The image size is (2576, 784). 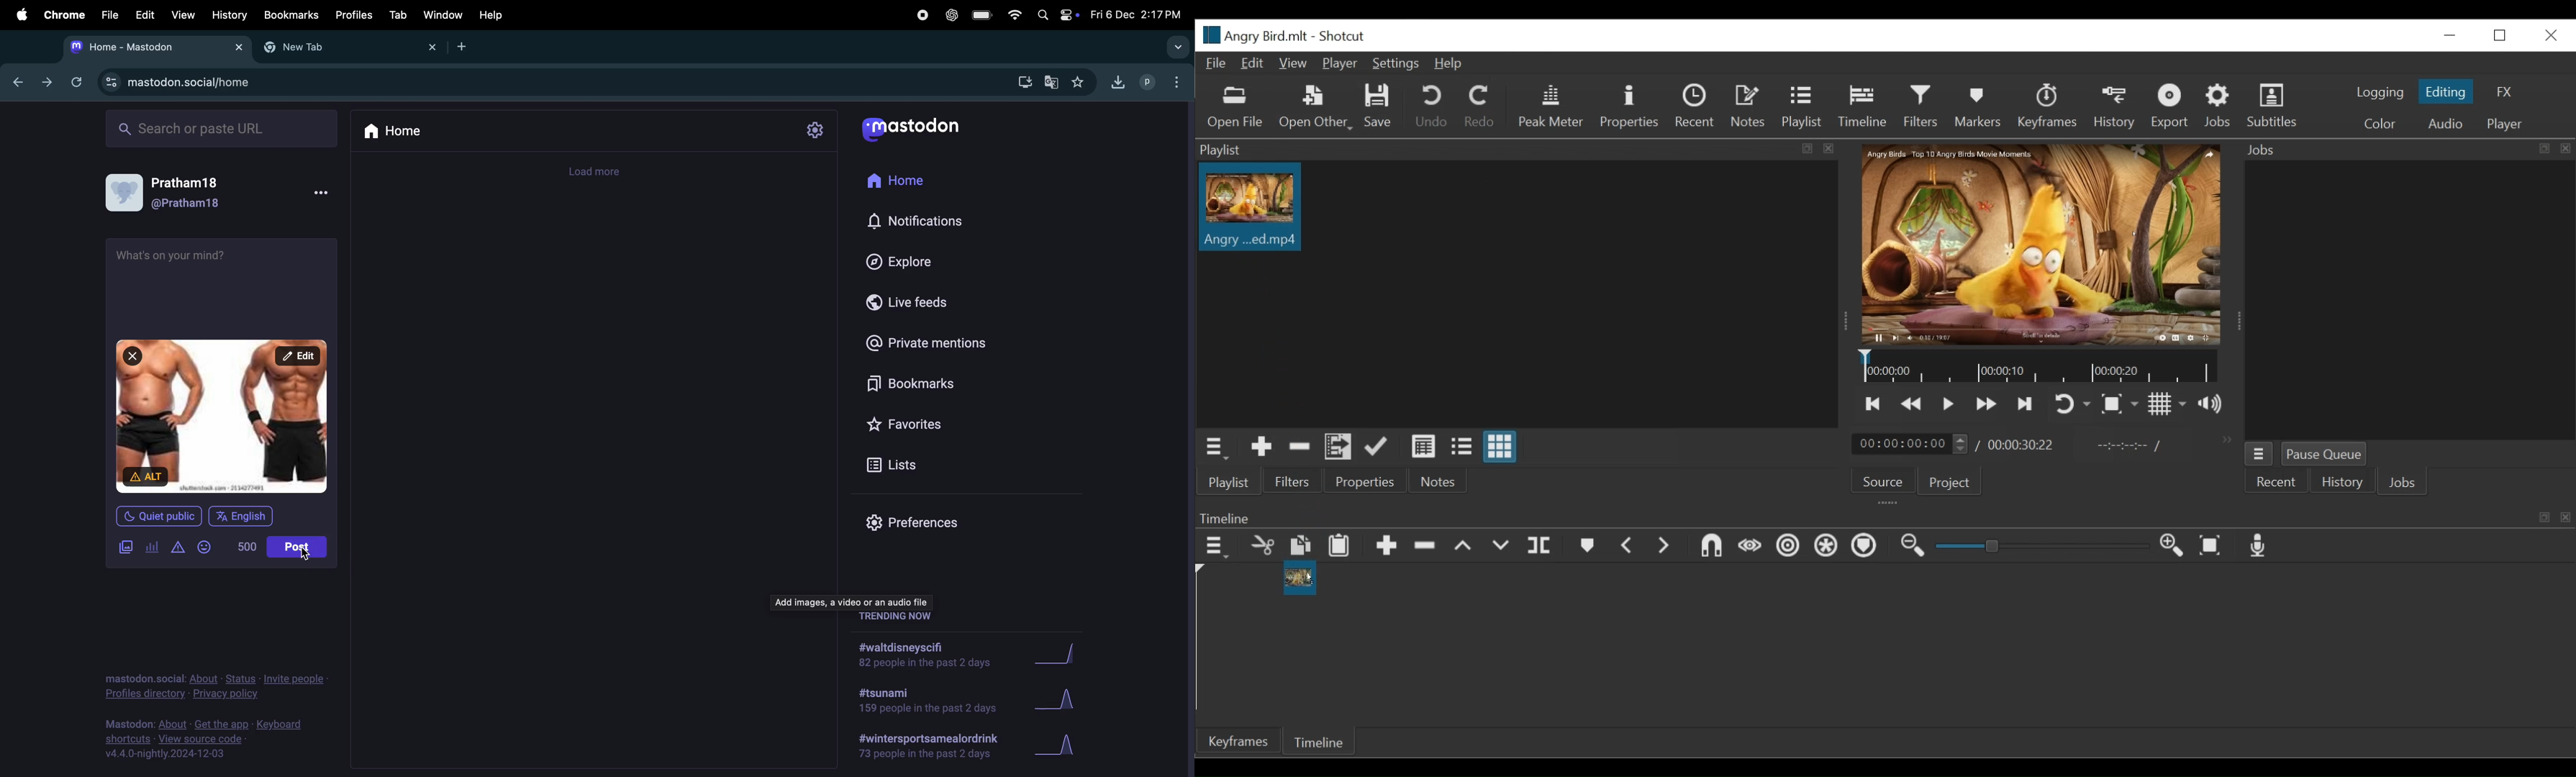 I want to click on Markers, so click(x=1978, y=104).